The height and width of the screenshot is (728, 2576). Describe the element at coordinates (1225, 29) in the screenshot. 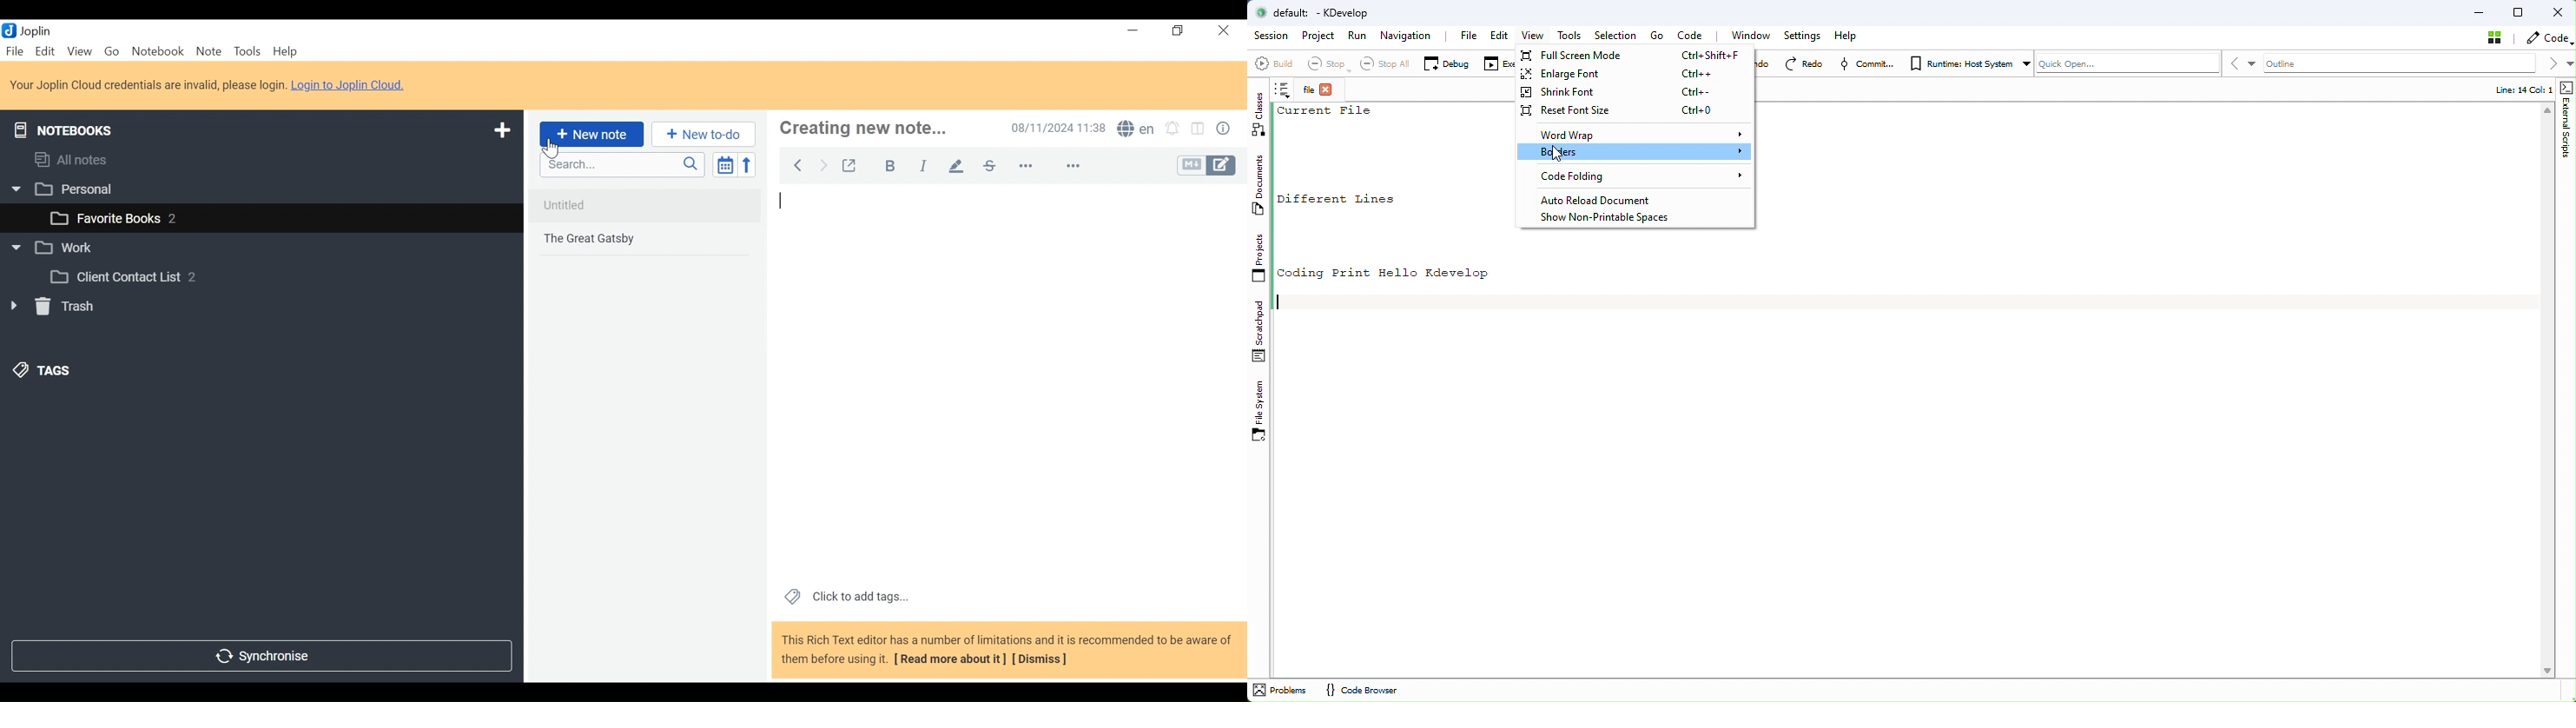

I see `Close` at that location.